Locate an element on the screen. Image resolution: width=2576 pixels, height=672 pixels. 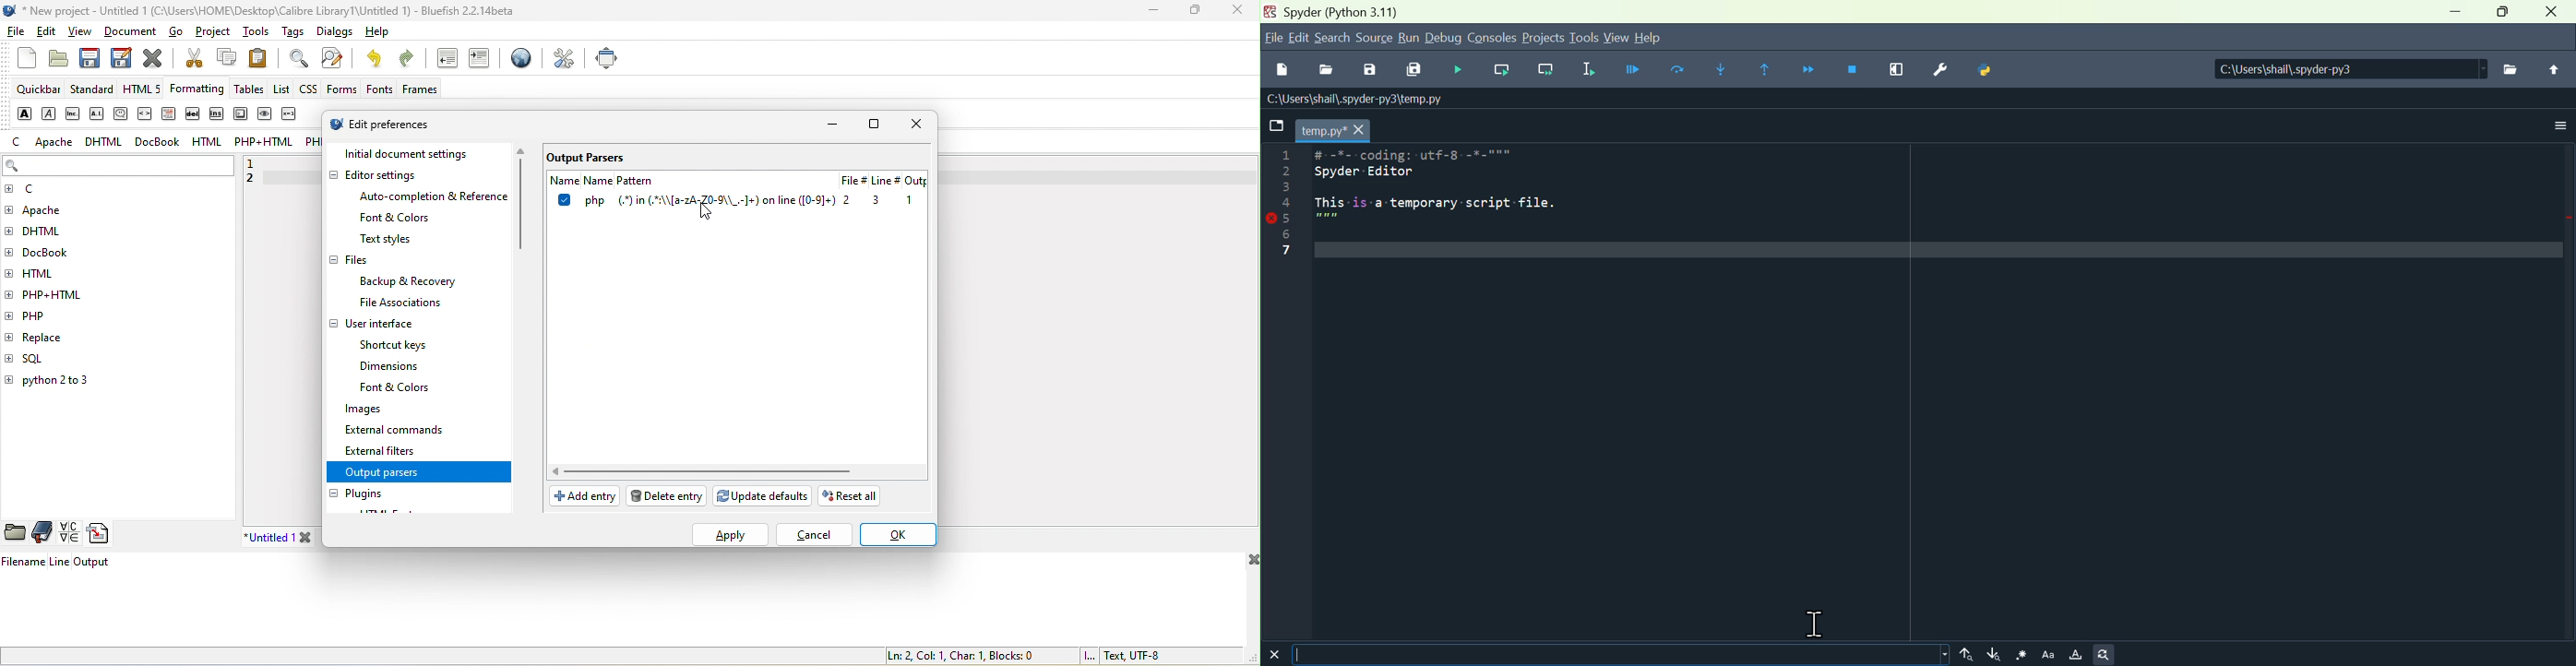
php is located at coordinates (45, 315).